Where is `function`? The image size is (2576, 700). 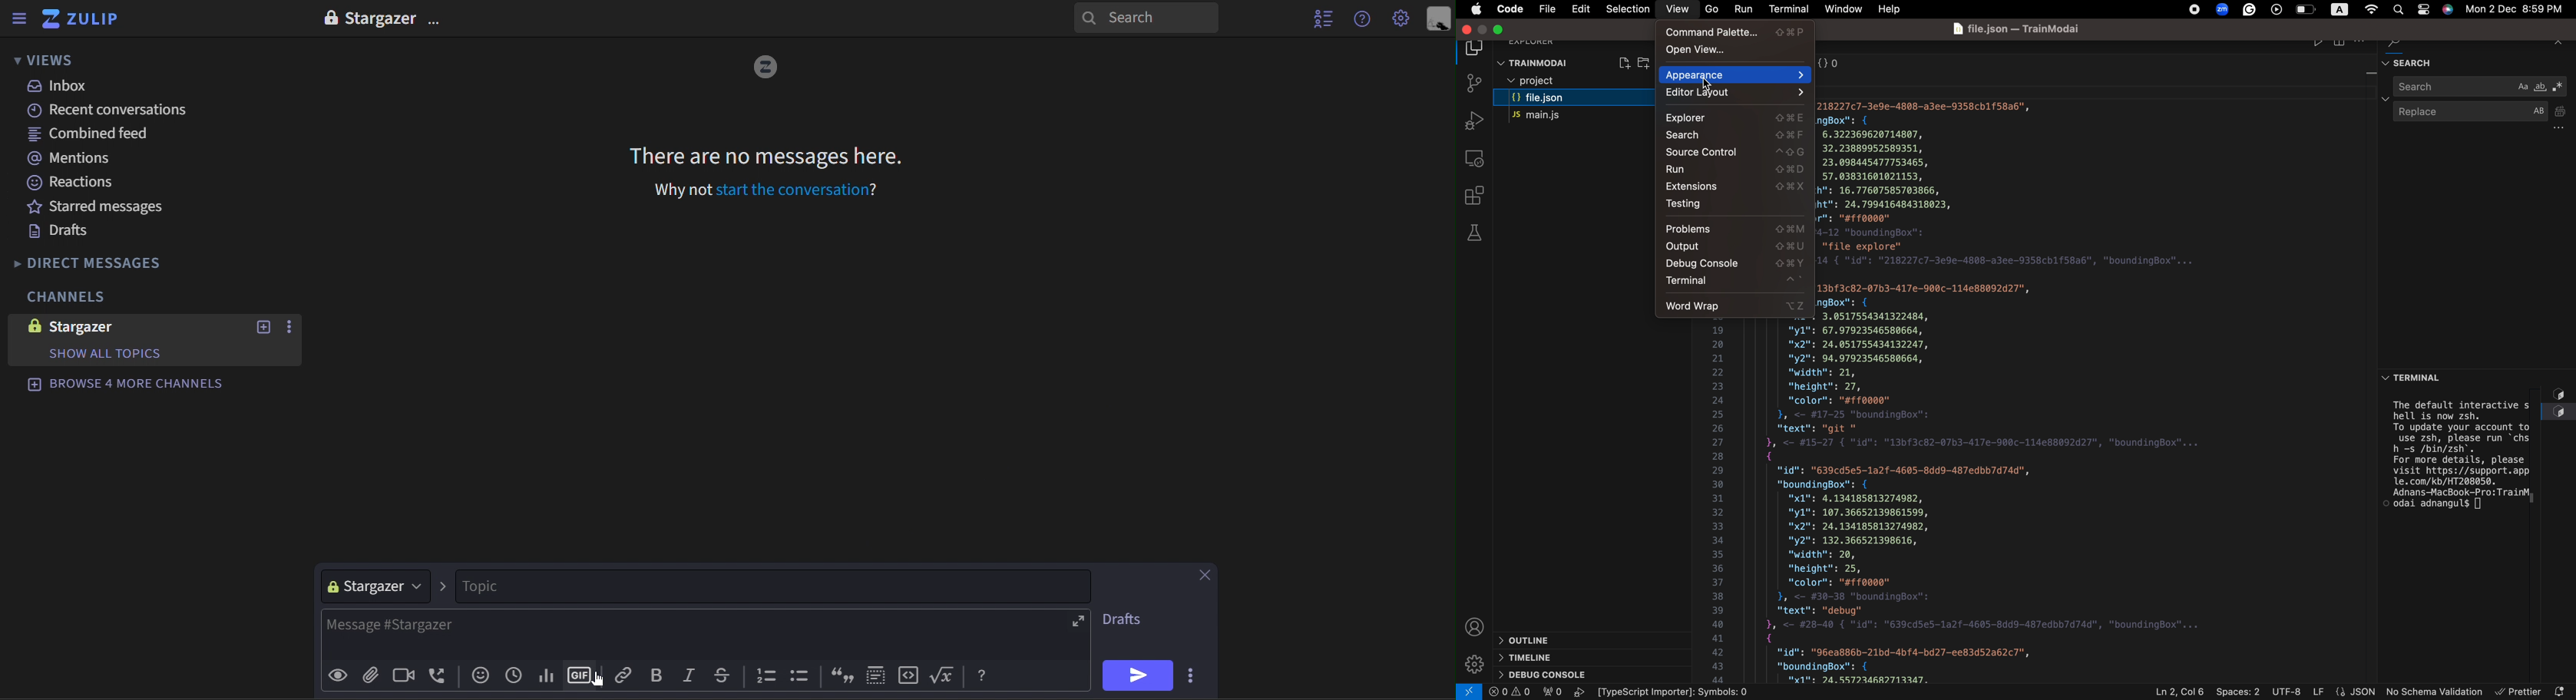
function is located at coordinates (946, 674).